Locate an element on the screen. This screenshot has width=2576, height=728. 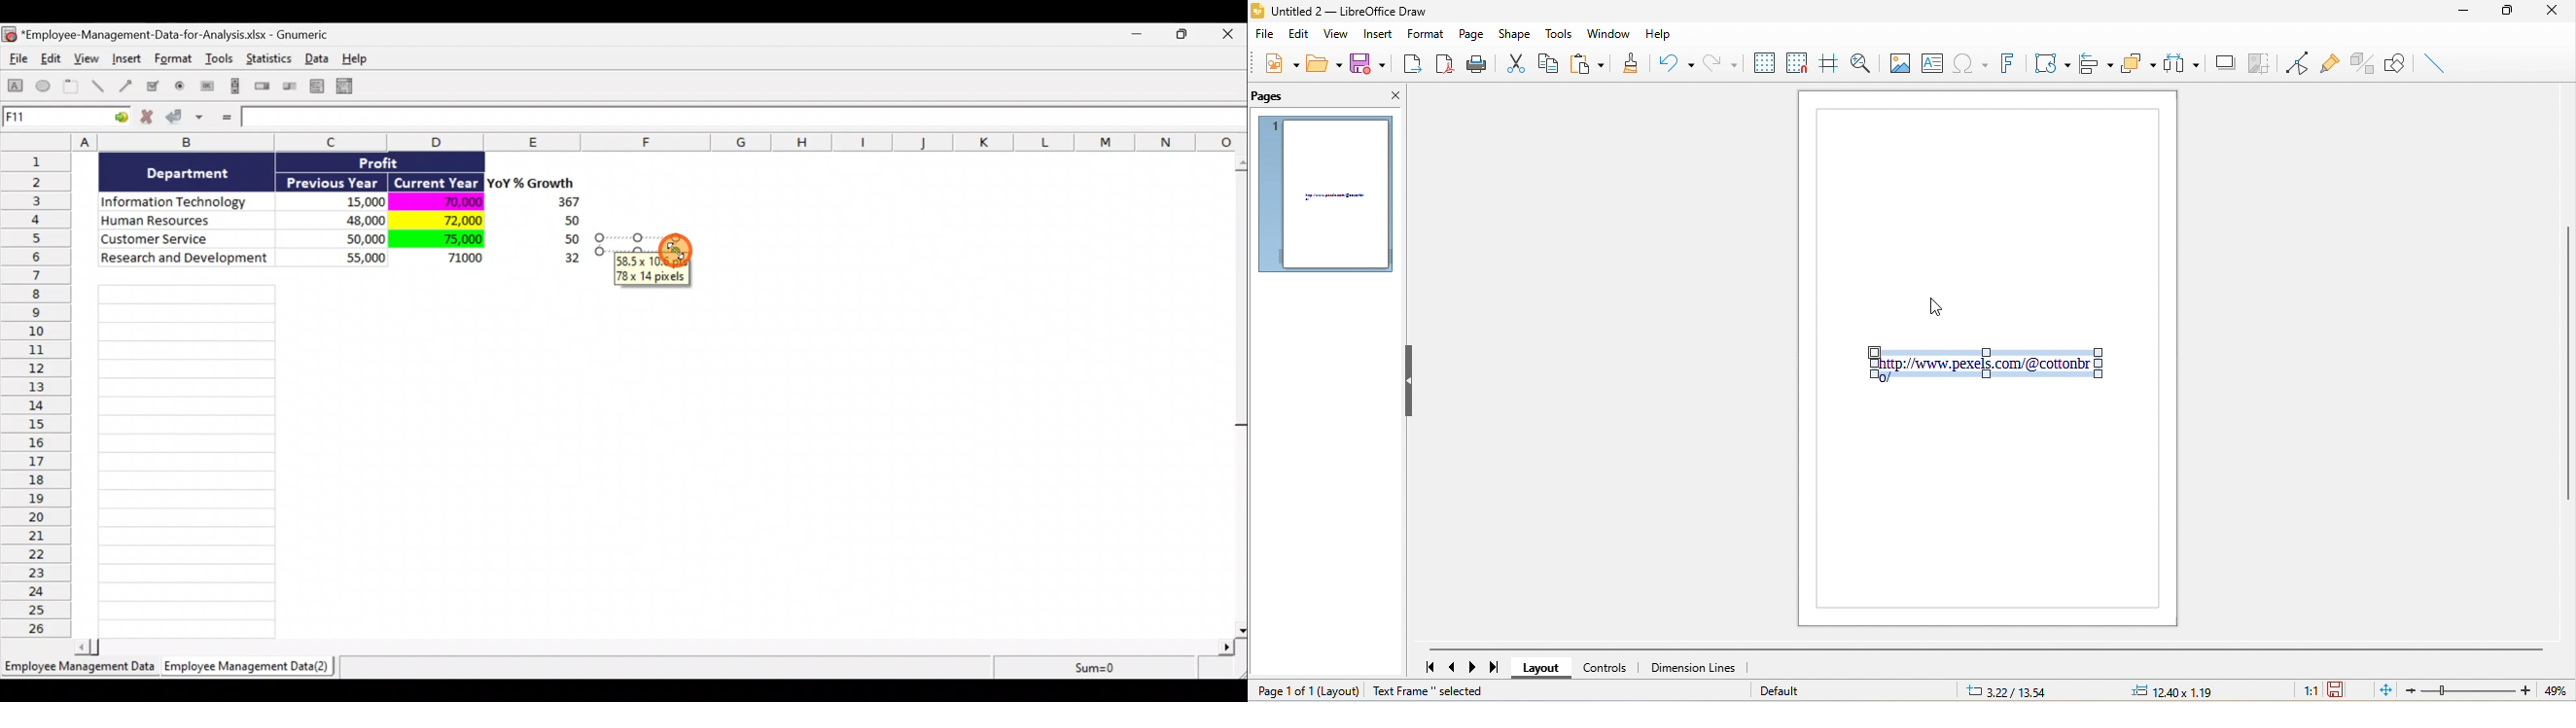
Edit is located at coordinates (52, 60).